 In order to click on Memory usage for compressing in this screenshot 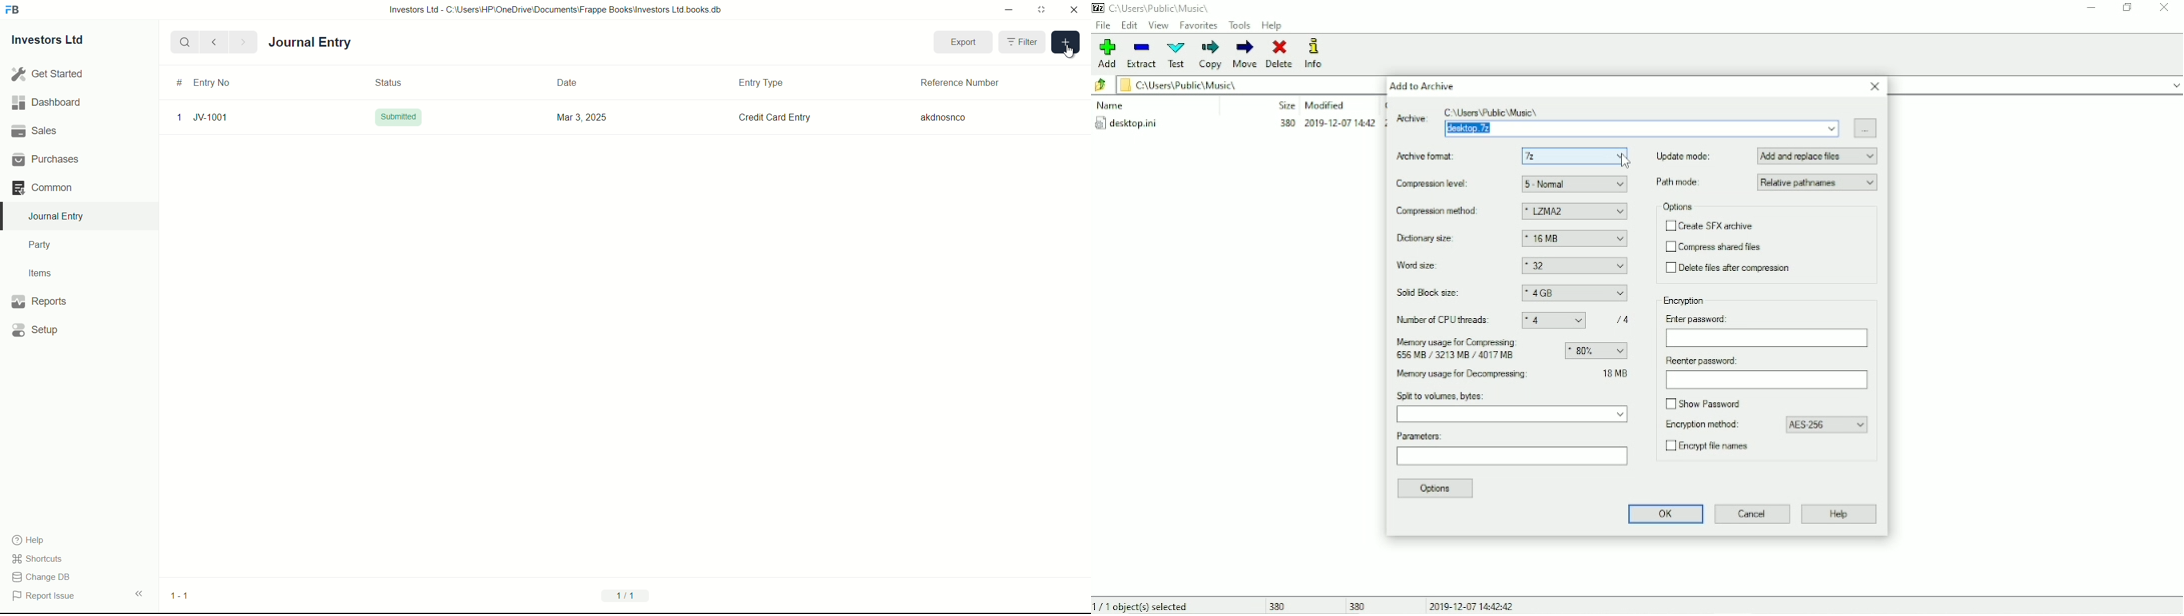, I will do `click(1511, 349)`.